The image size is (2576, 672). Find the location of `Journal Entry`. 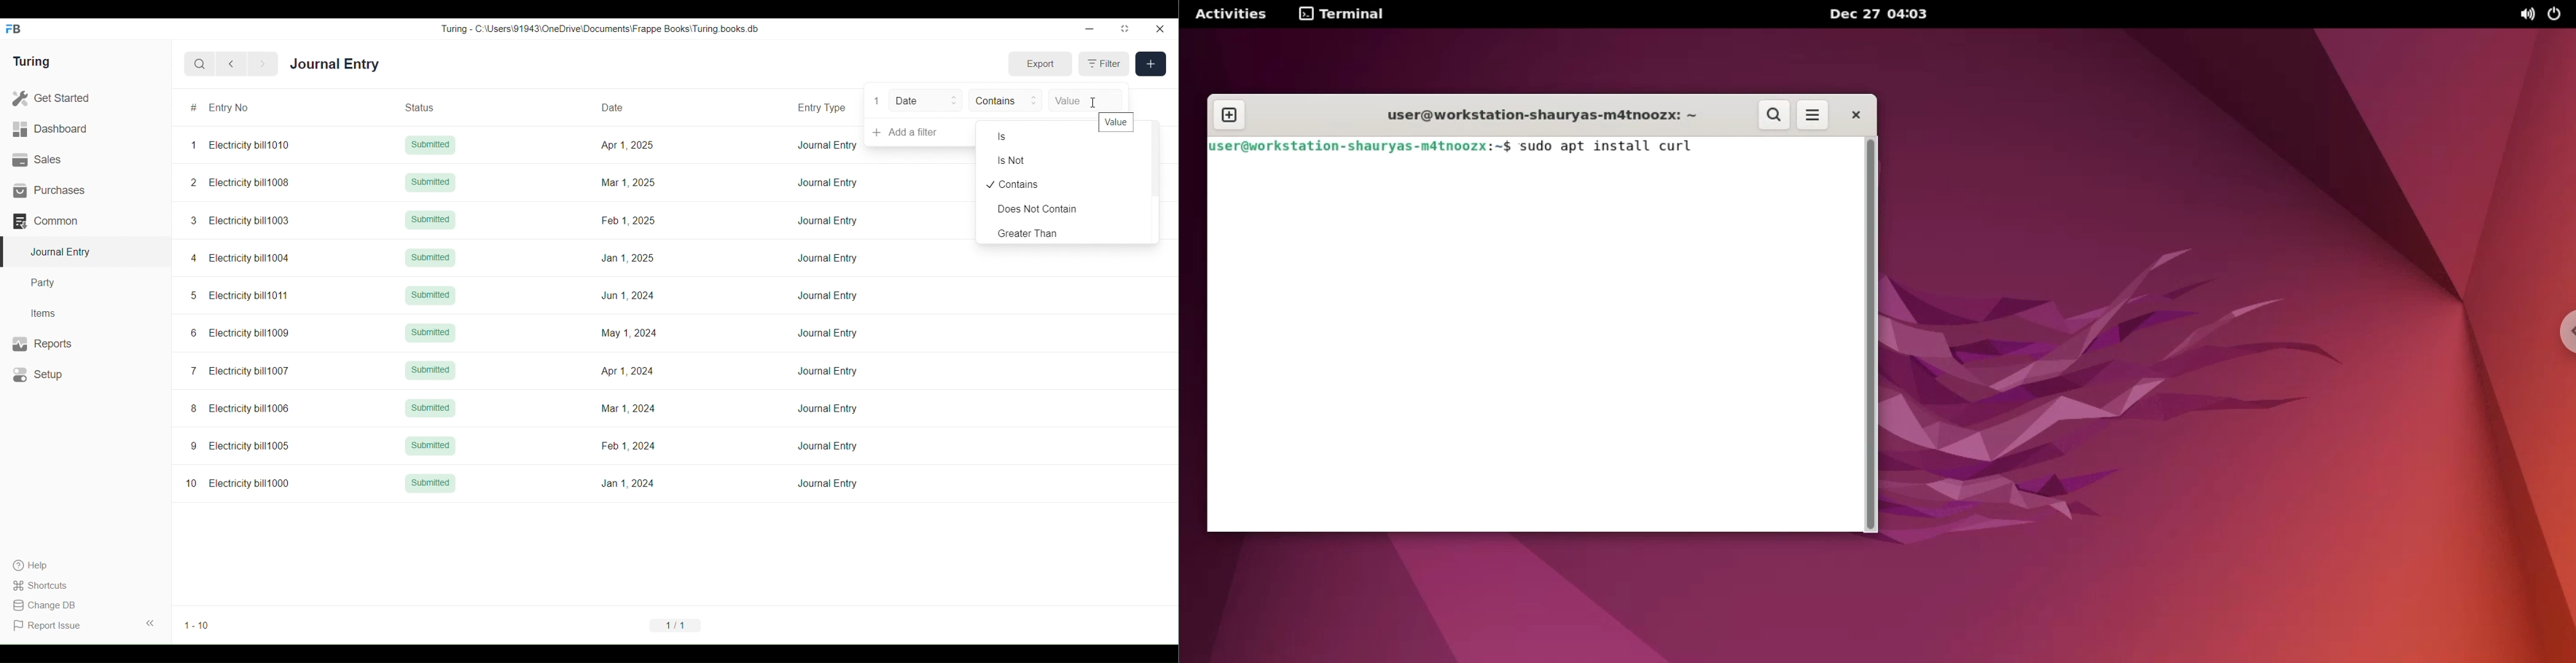

Journal Entry is located at coordinates (828, 446).